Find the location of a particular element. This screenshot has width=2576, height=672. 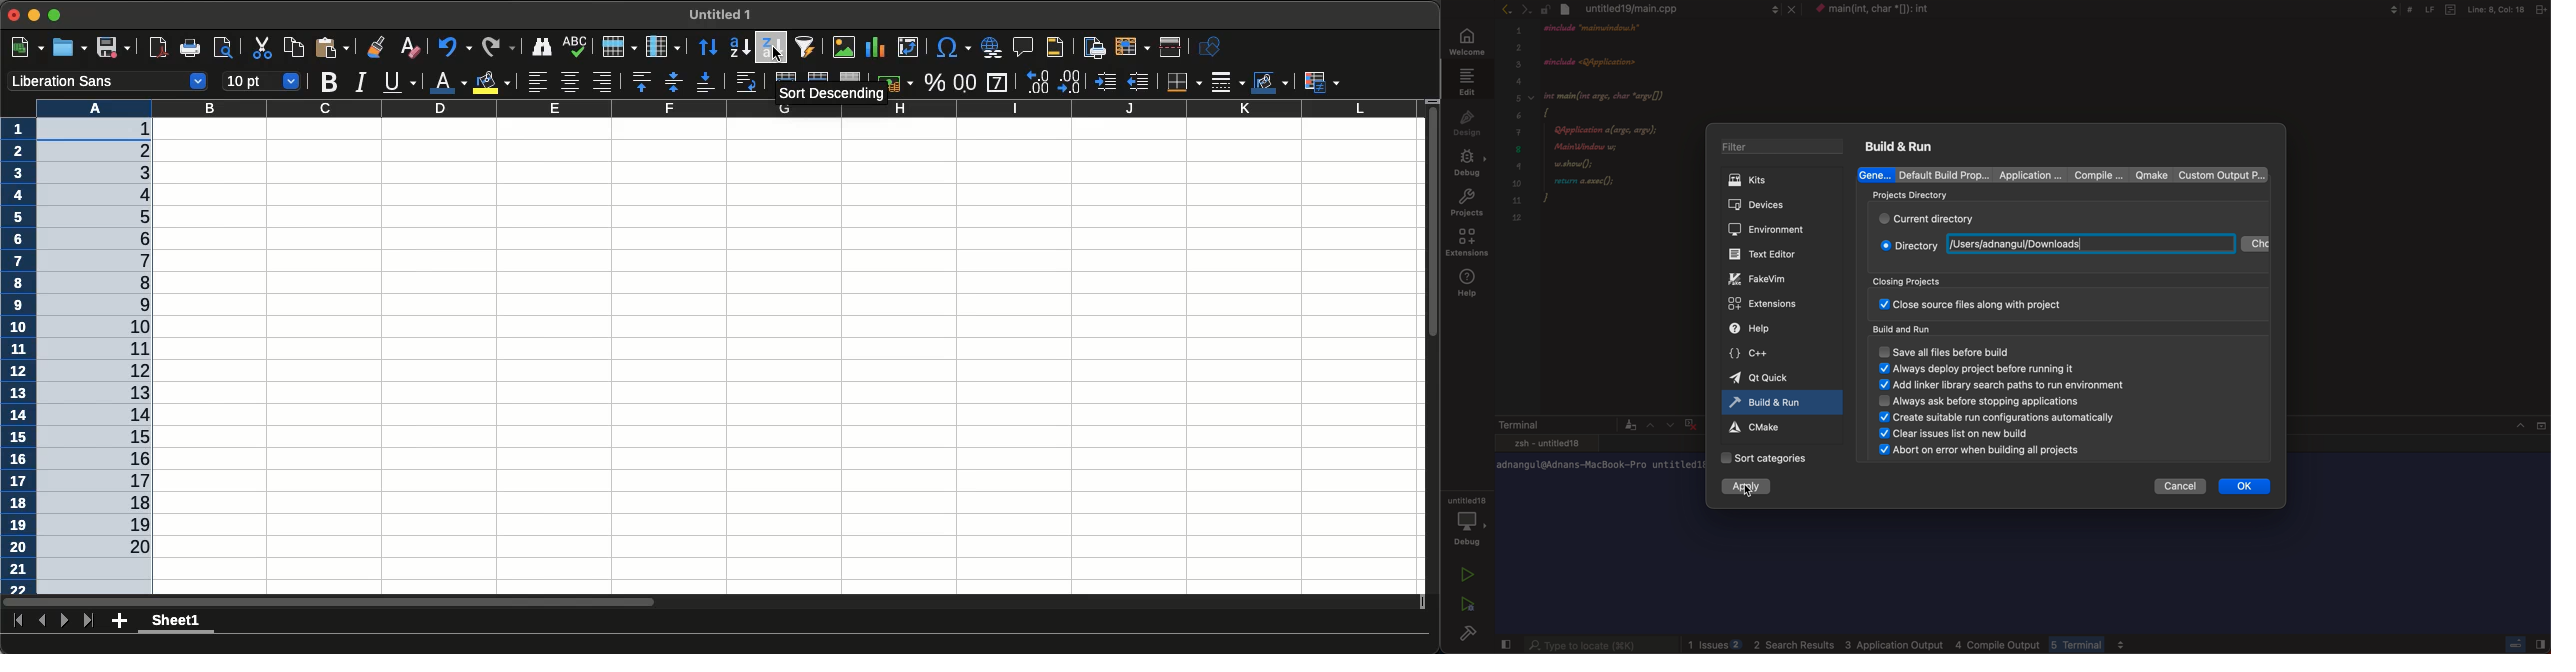

Clone is located at coordinates (375, 46).